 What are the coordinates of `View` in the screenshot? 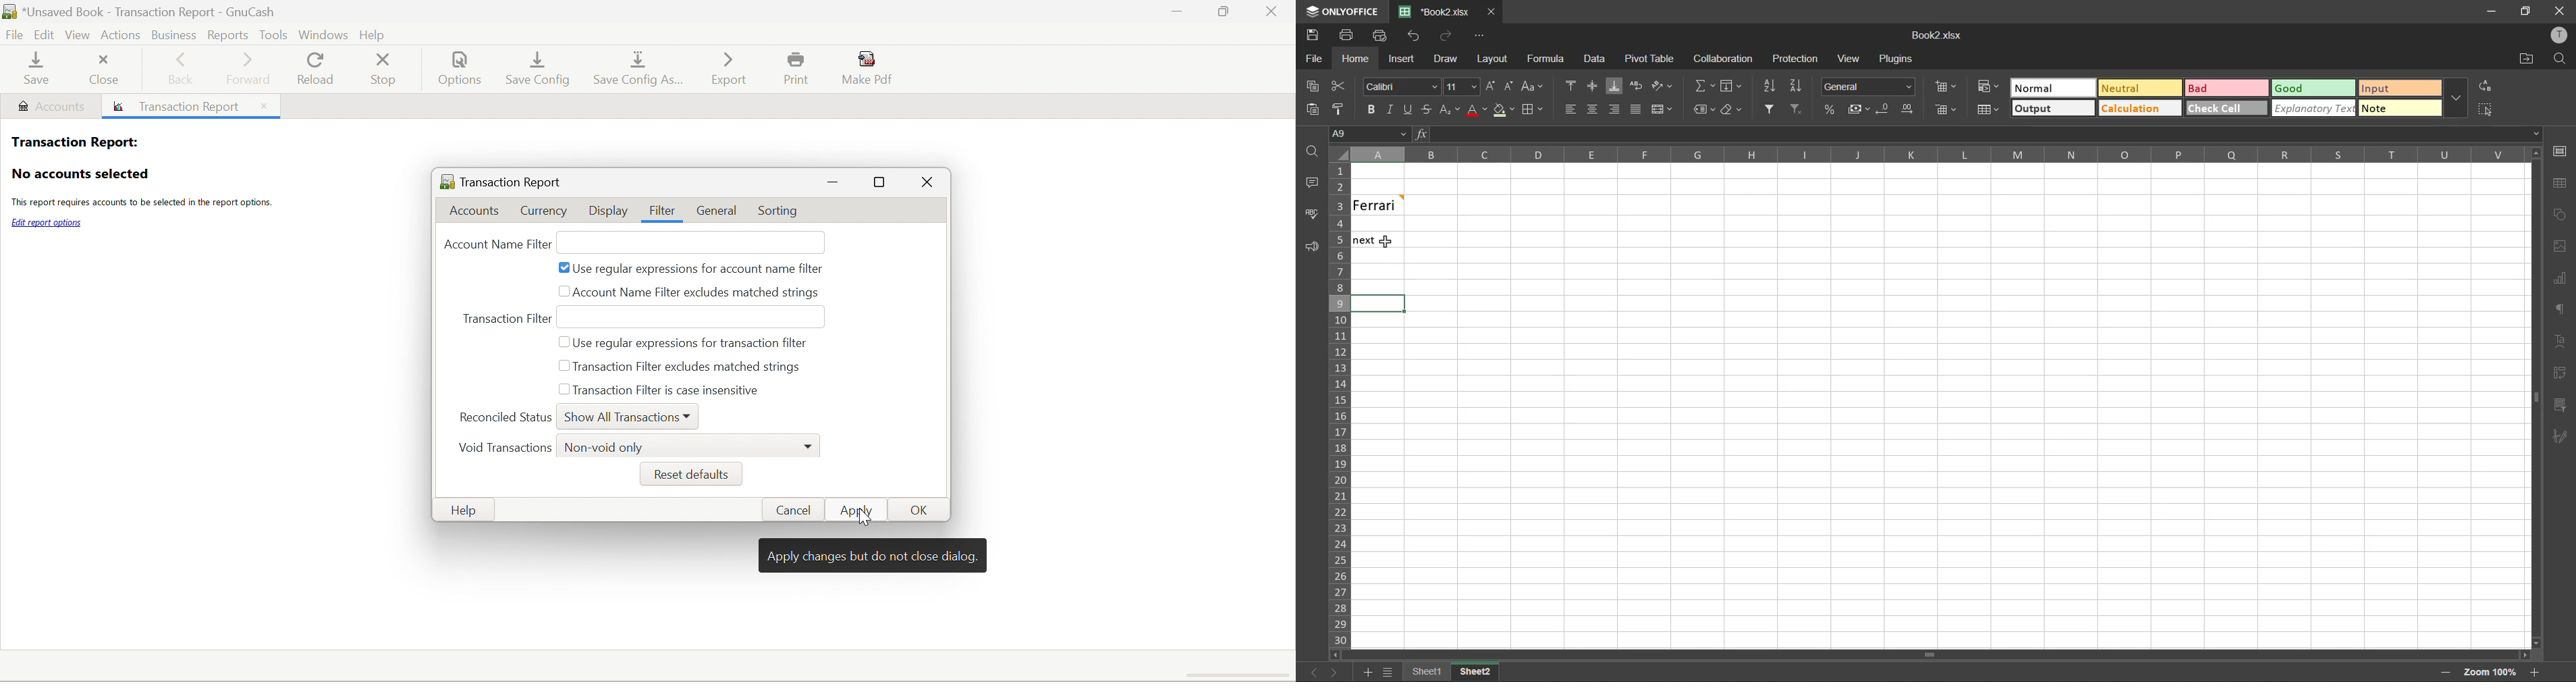 It's located at (80, 36).